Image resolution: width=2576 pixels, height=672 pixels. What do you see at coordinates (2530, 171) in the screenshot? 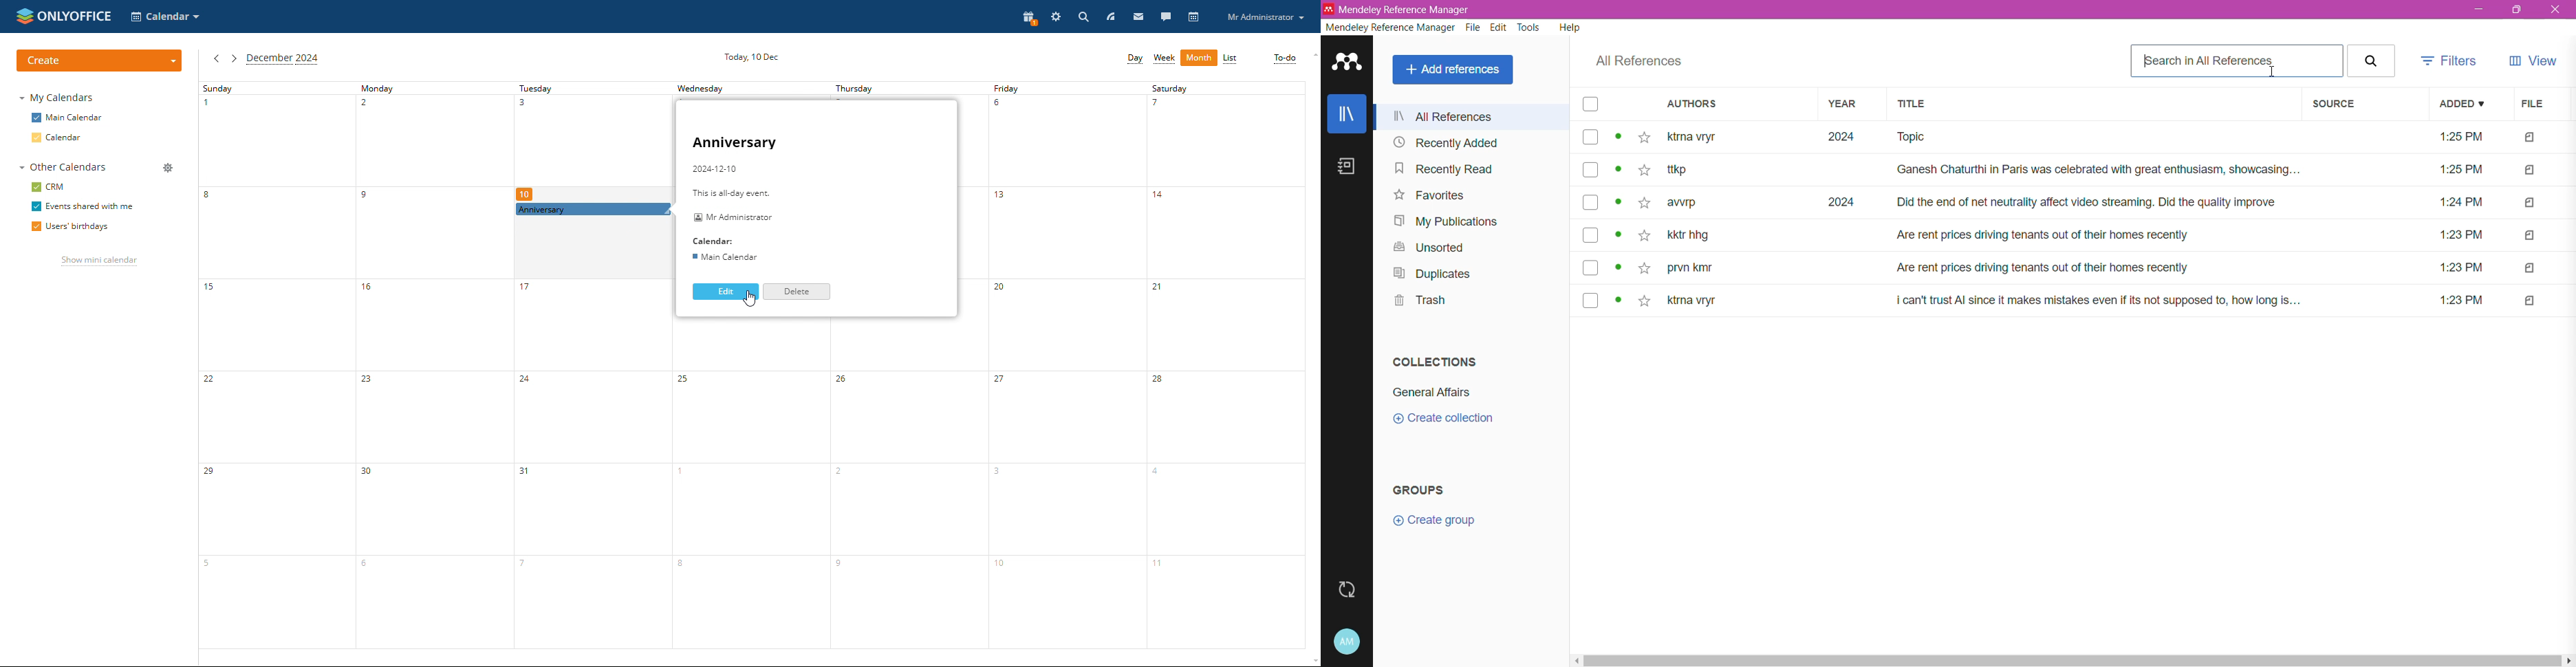
I see `file type` at bounding box center [2530, 171].